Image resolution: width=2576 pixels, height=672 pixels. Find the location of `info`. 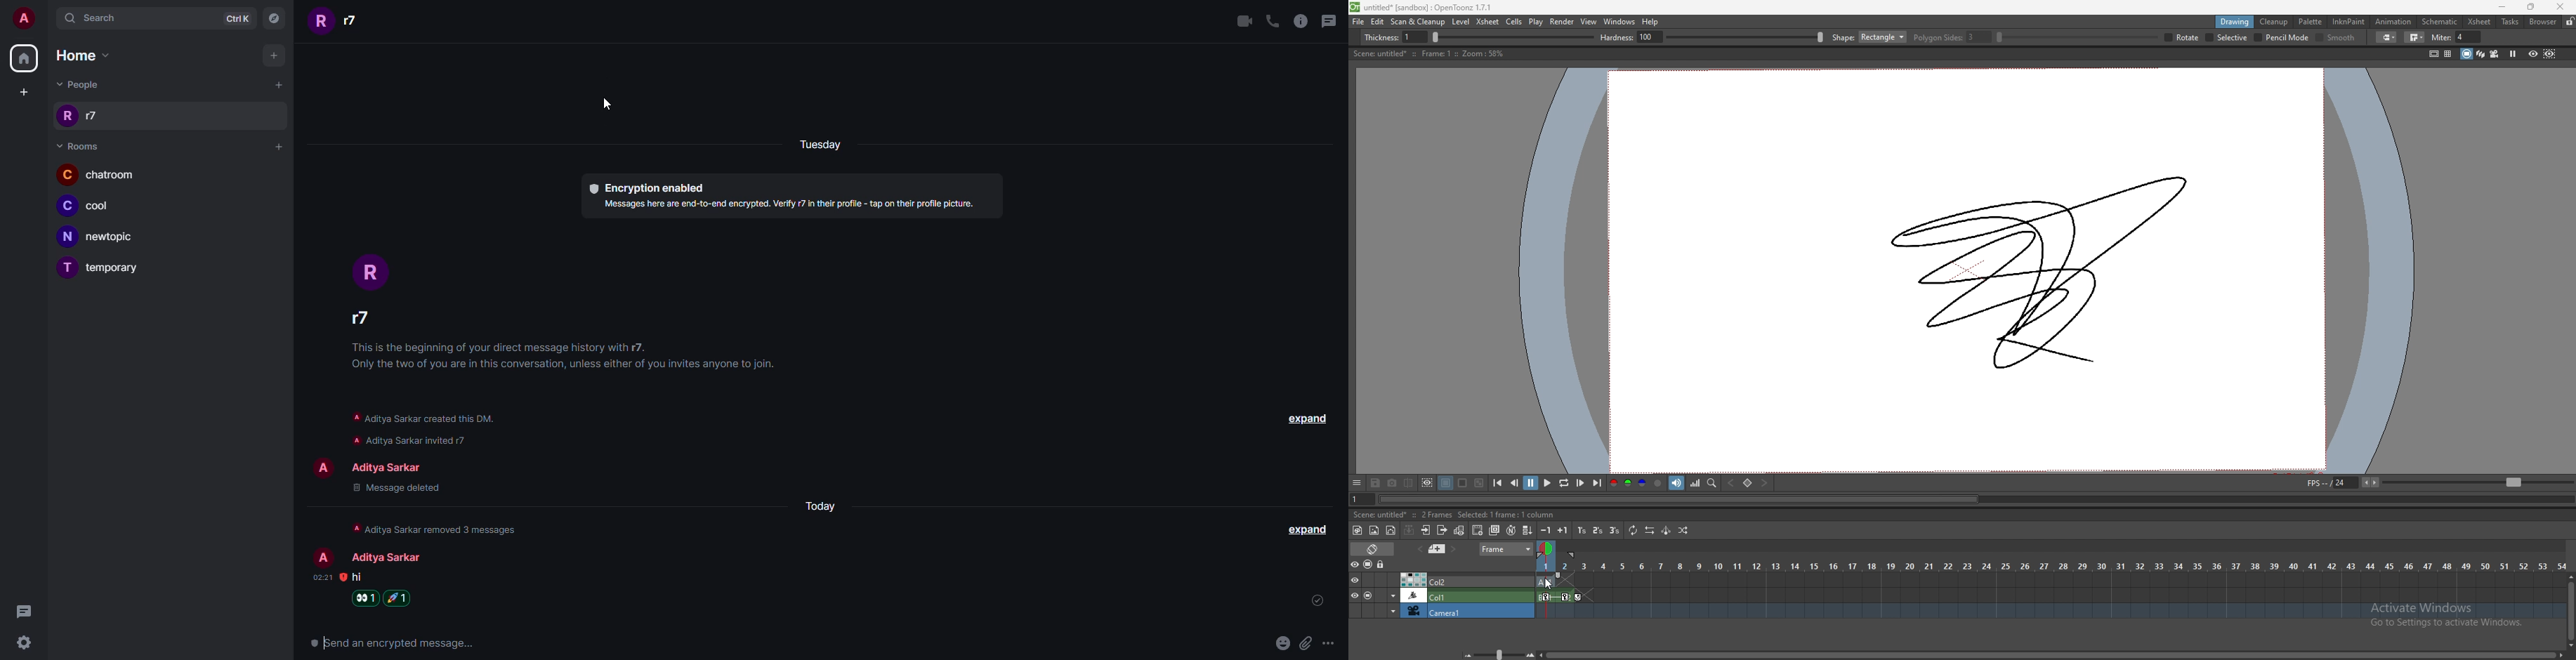

info is located at coordinates (1301, 21).